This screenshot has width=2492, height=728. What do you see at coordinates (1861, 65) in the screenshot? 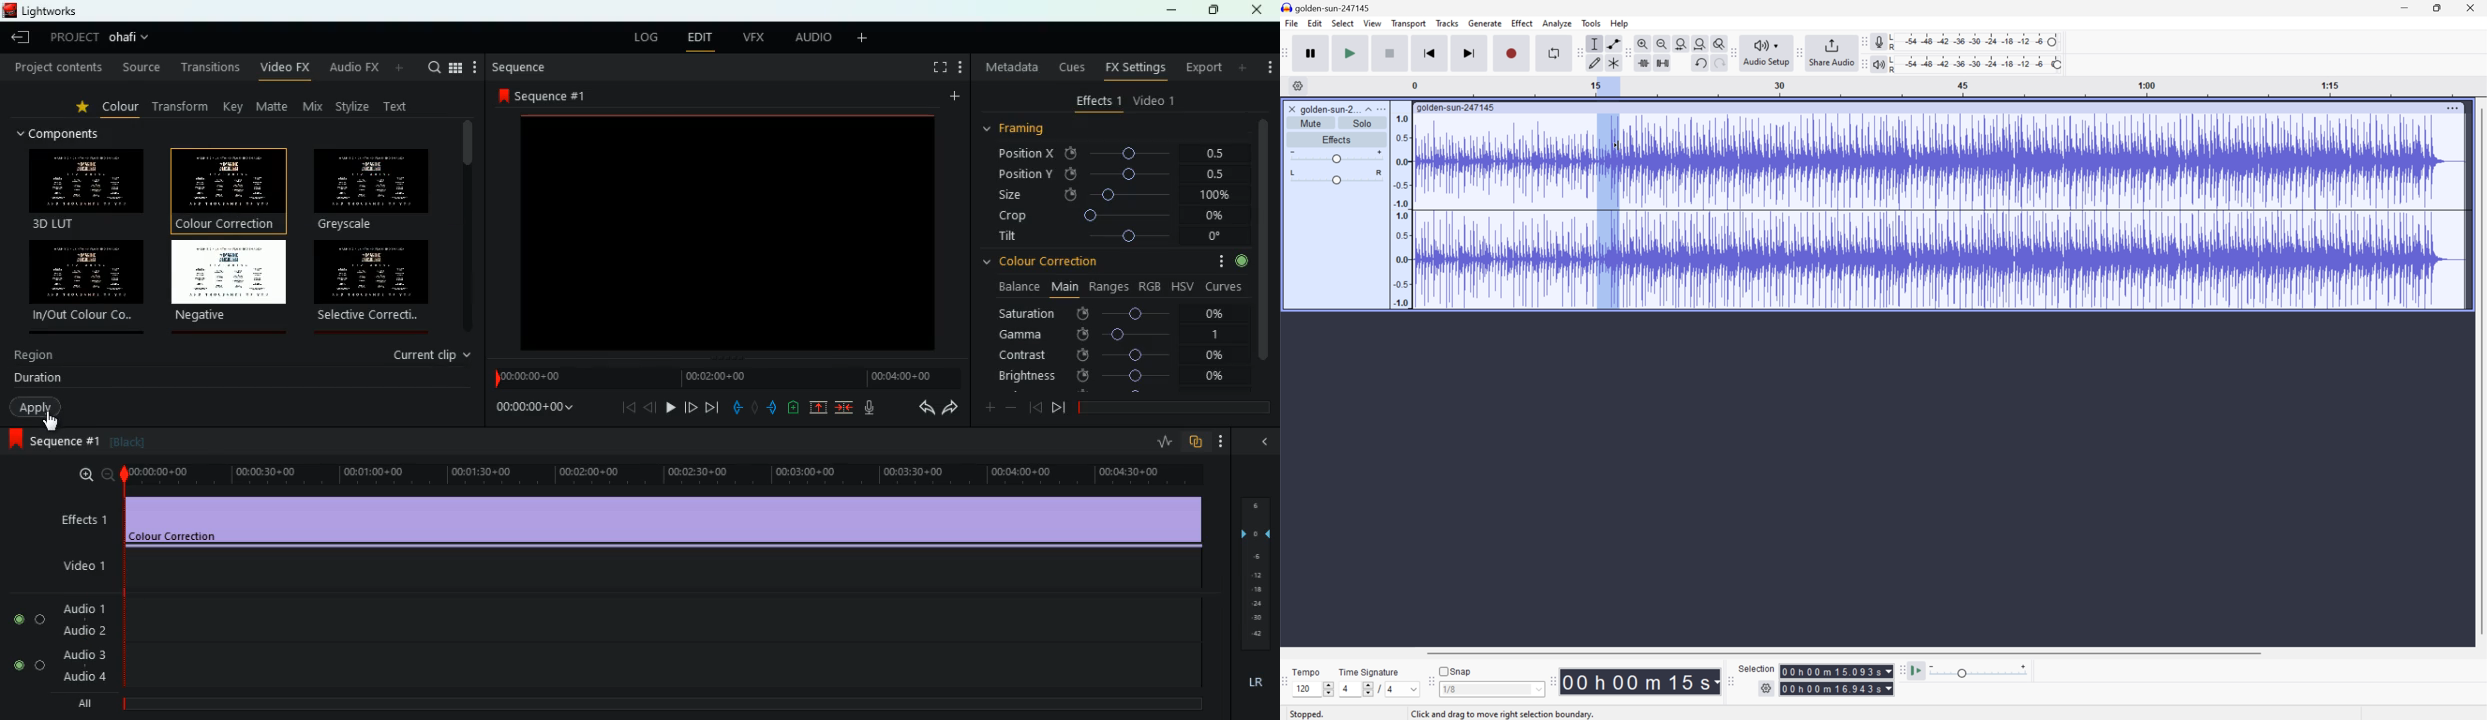
I see `Audacity playback meter toolbar` at bounding box center [1861, 65].